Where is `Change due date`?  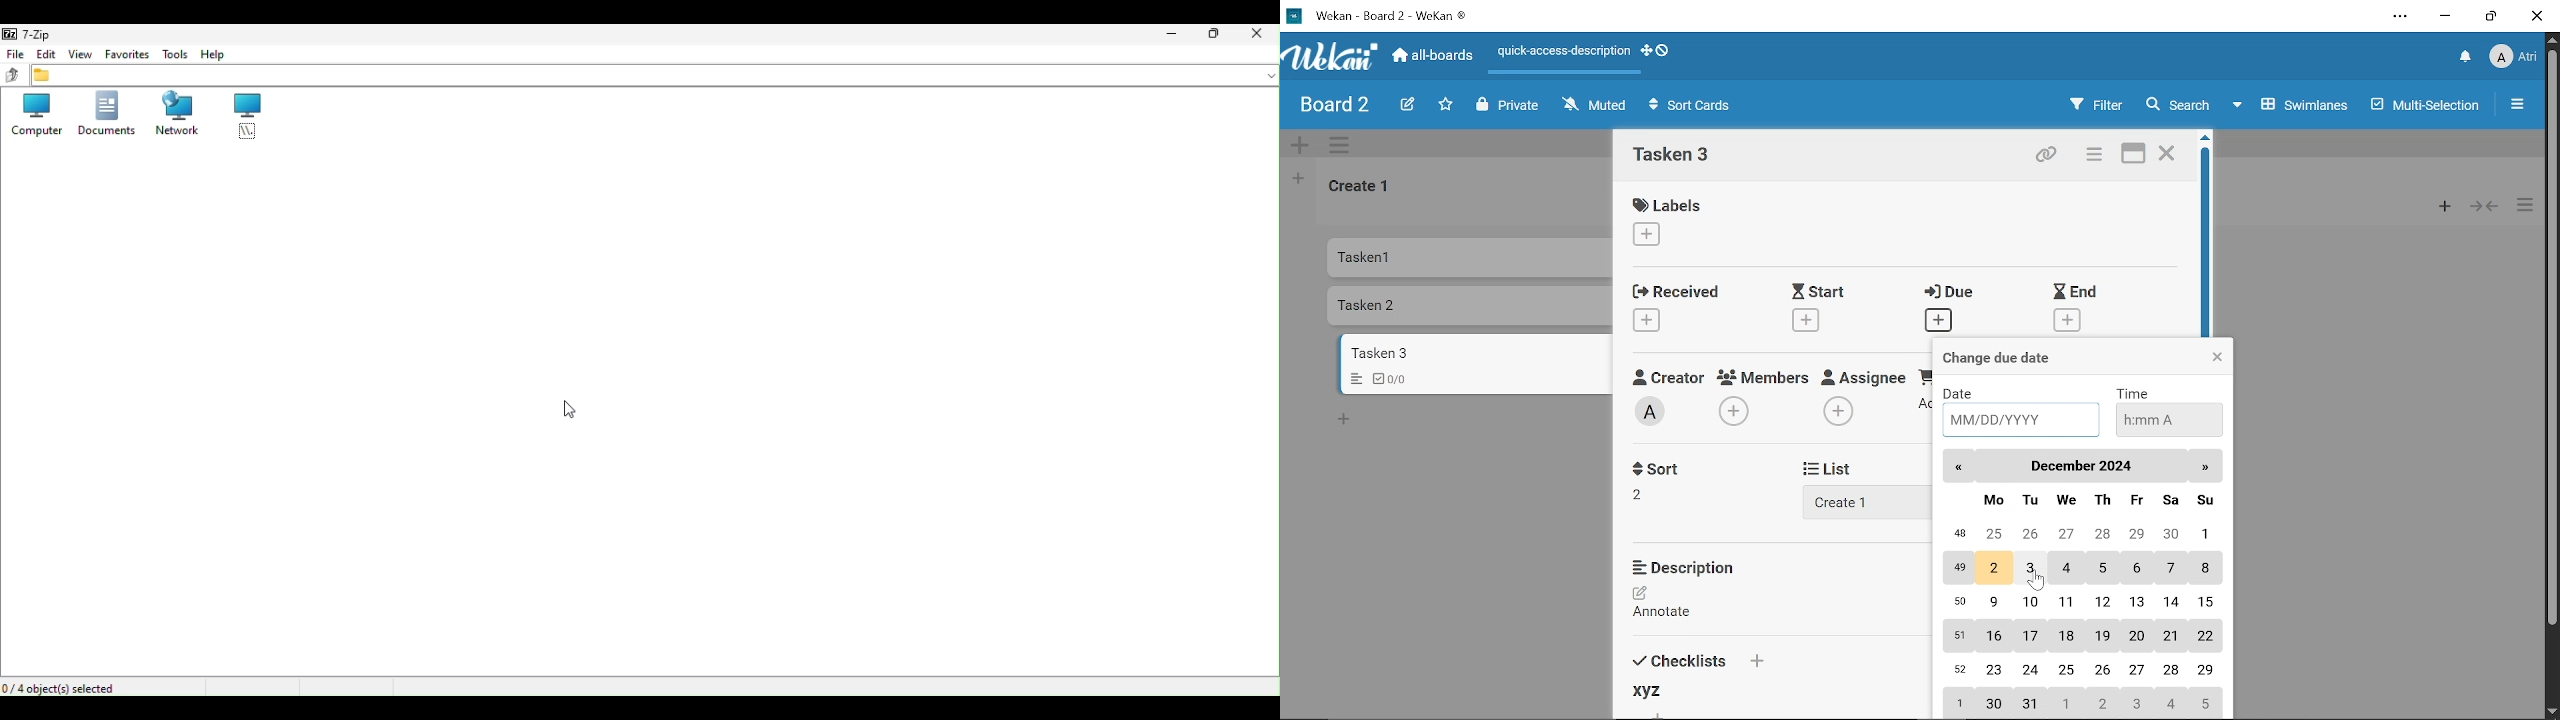
Change due date is located at coordinates (2015, 357).